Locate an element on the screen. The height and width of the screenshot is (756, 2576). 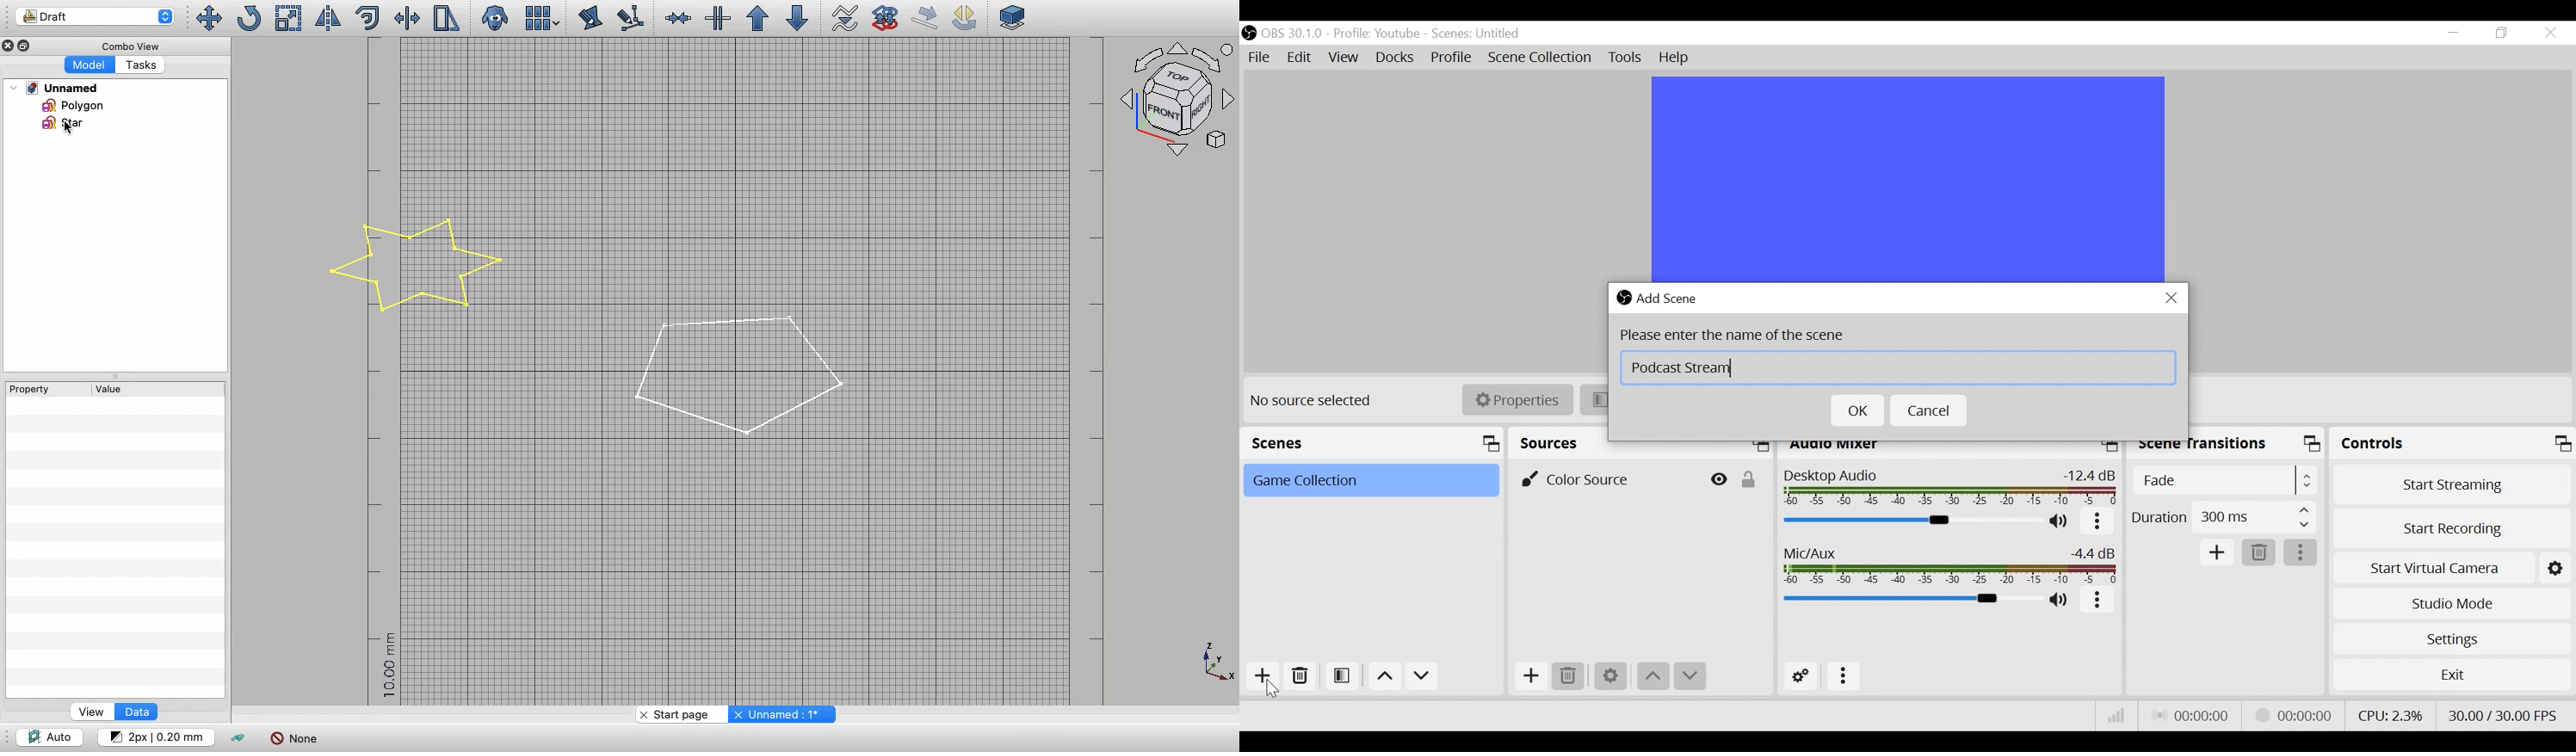
Settings is located at coordinates (2452, 639).